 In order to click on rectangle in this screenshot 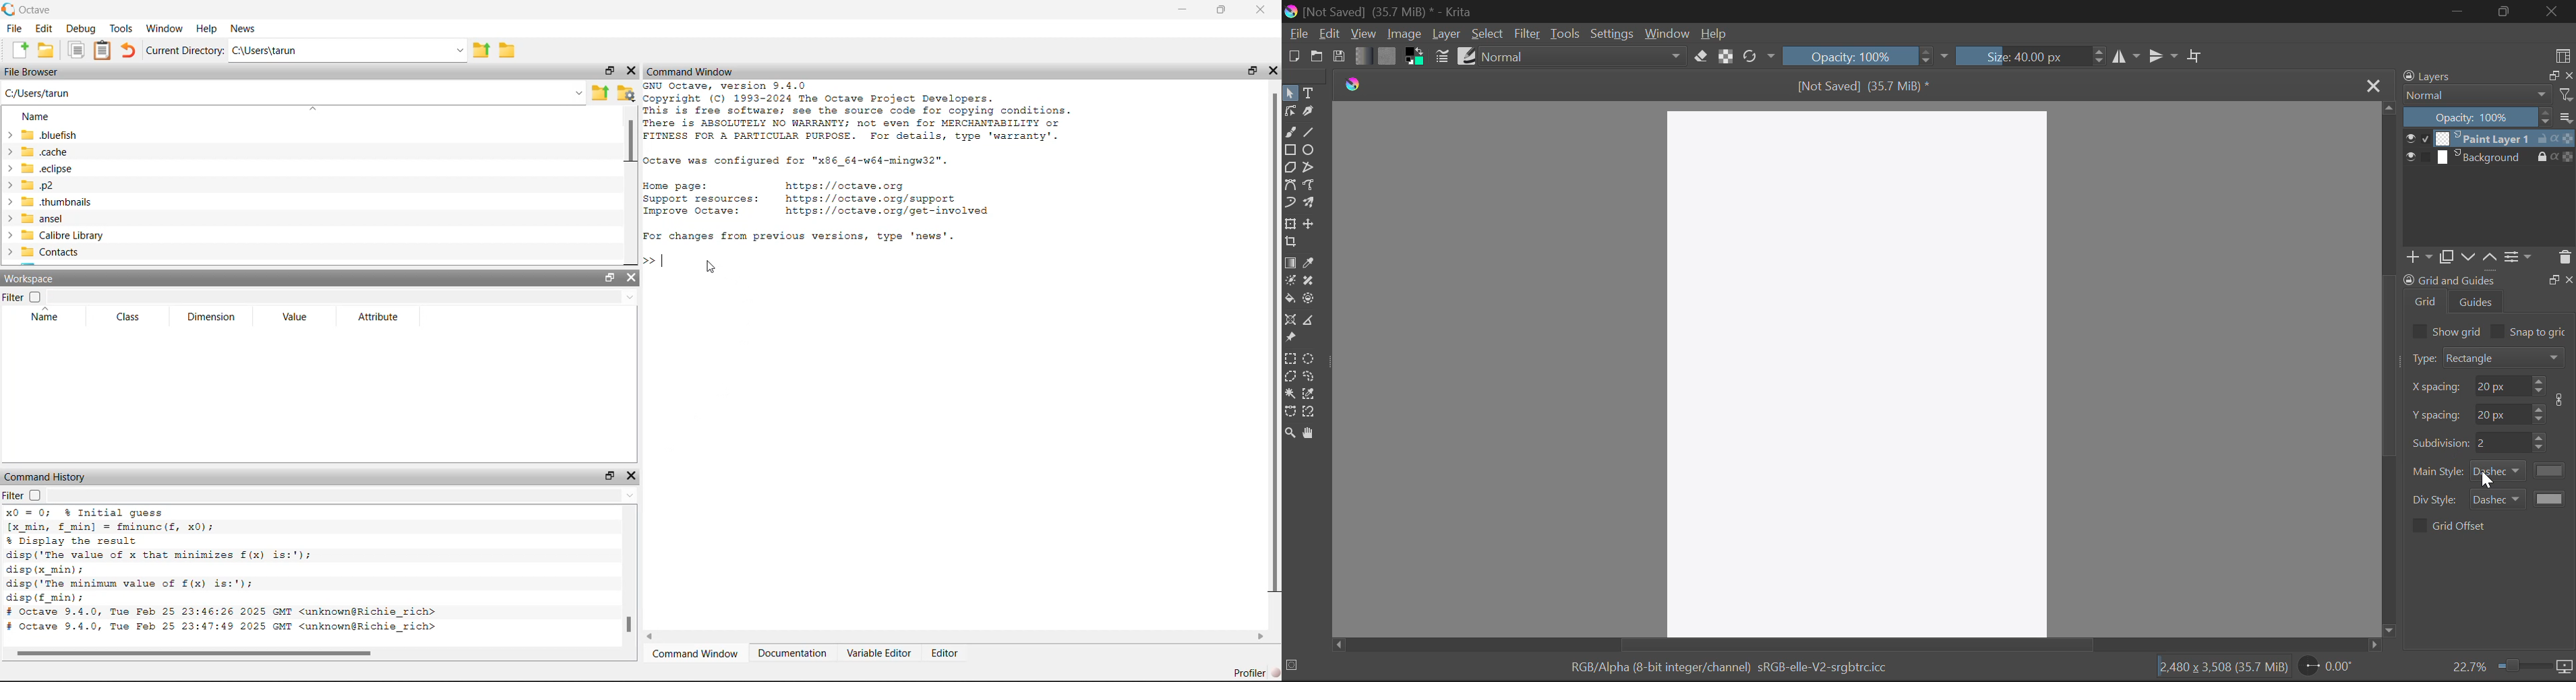, I will do `click(2505, 356)`.